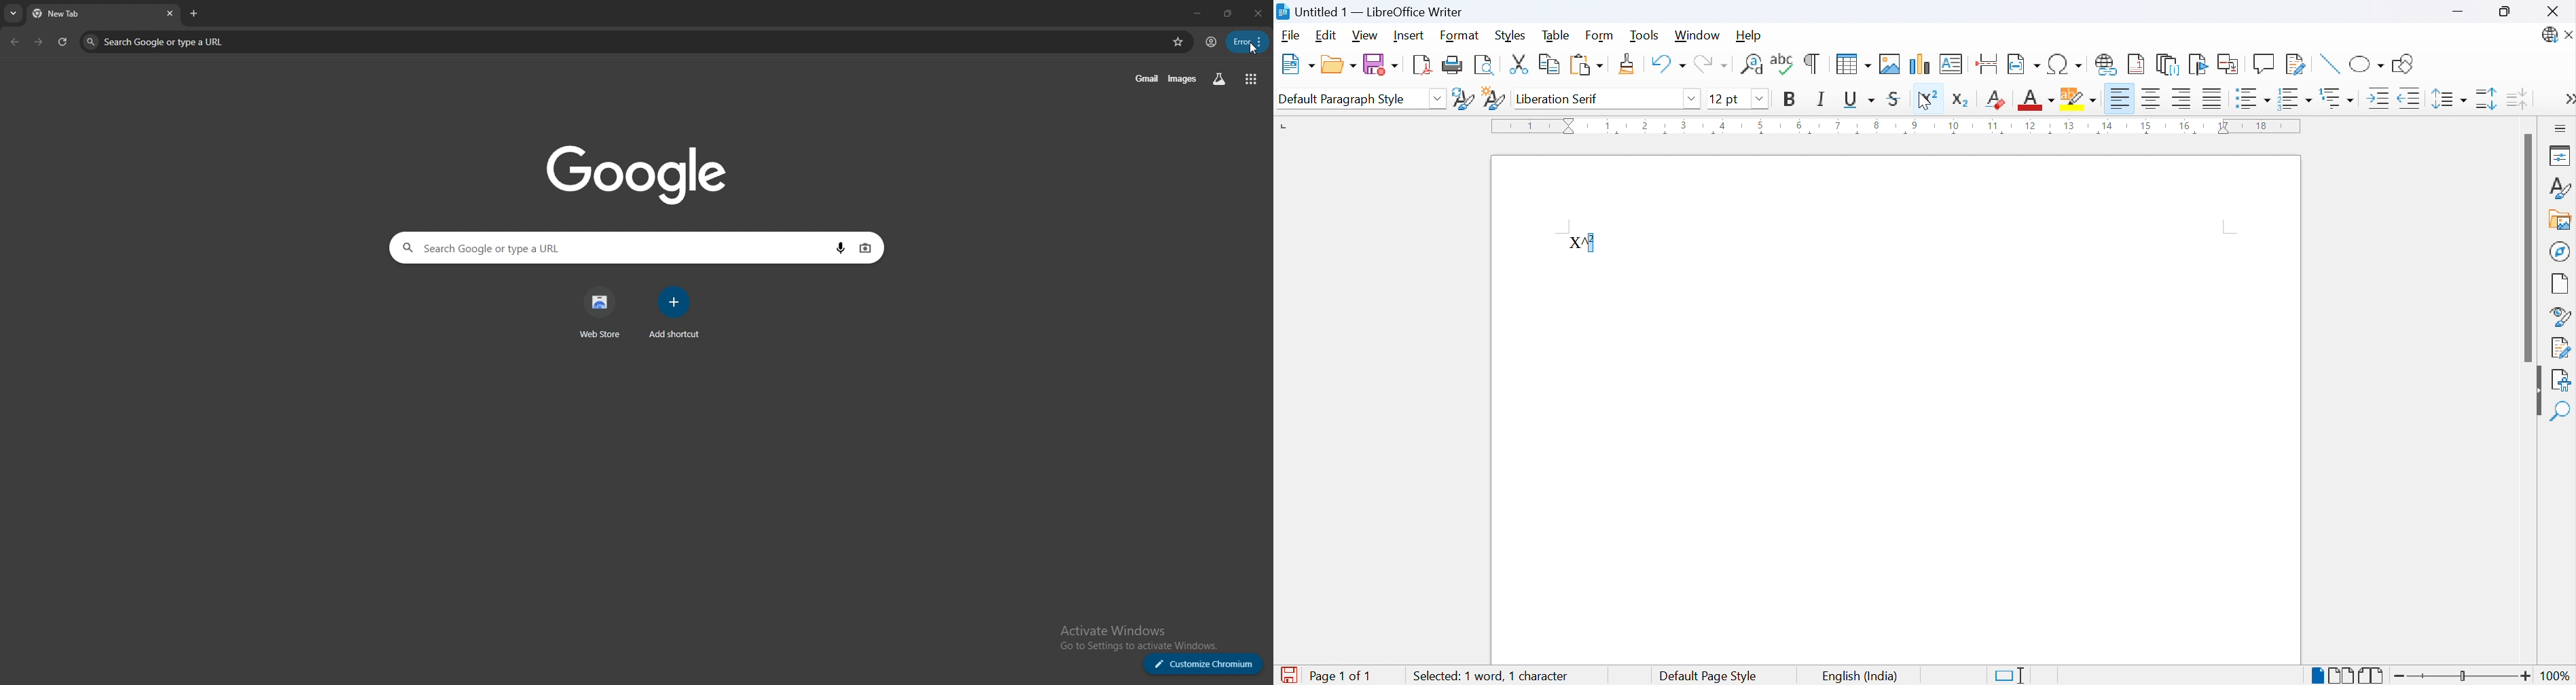 The height and width of the screenshot is (700, 2576). I want to click on INcrease paragraph sacing, so click(2486, 99).